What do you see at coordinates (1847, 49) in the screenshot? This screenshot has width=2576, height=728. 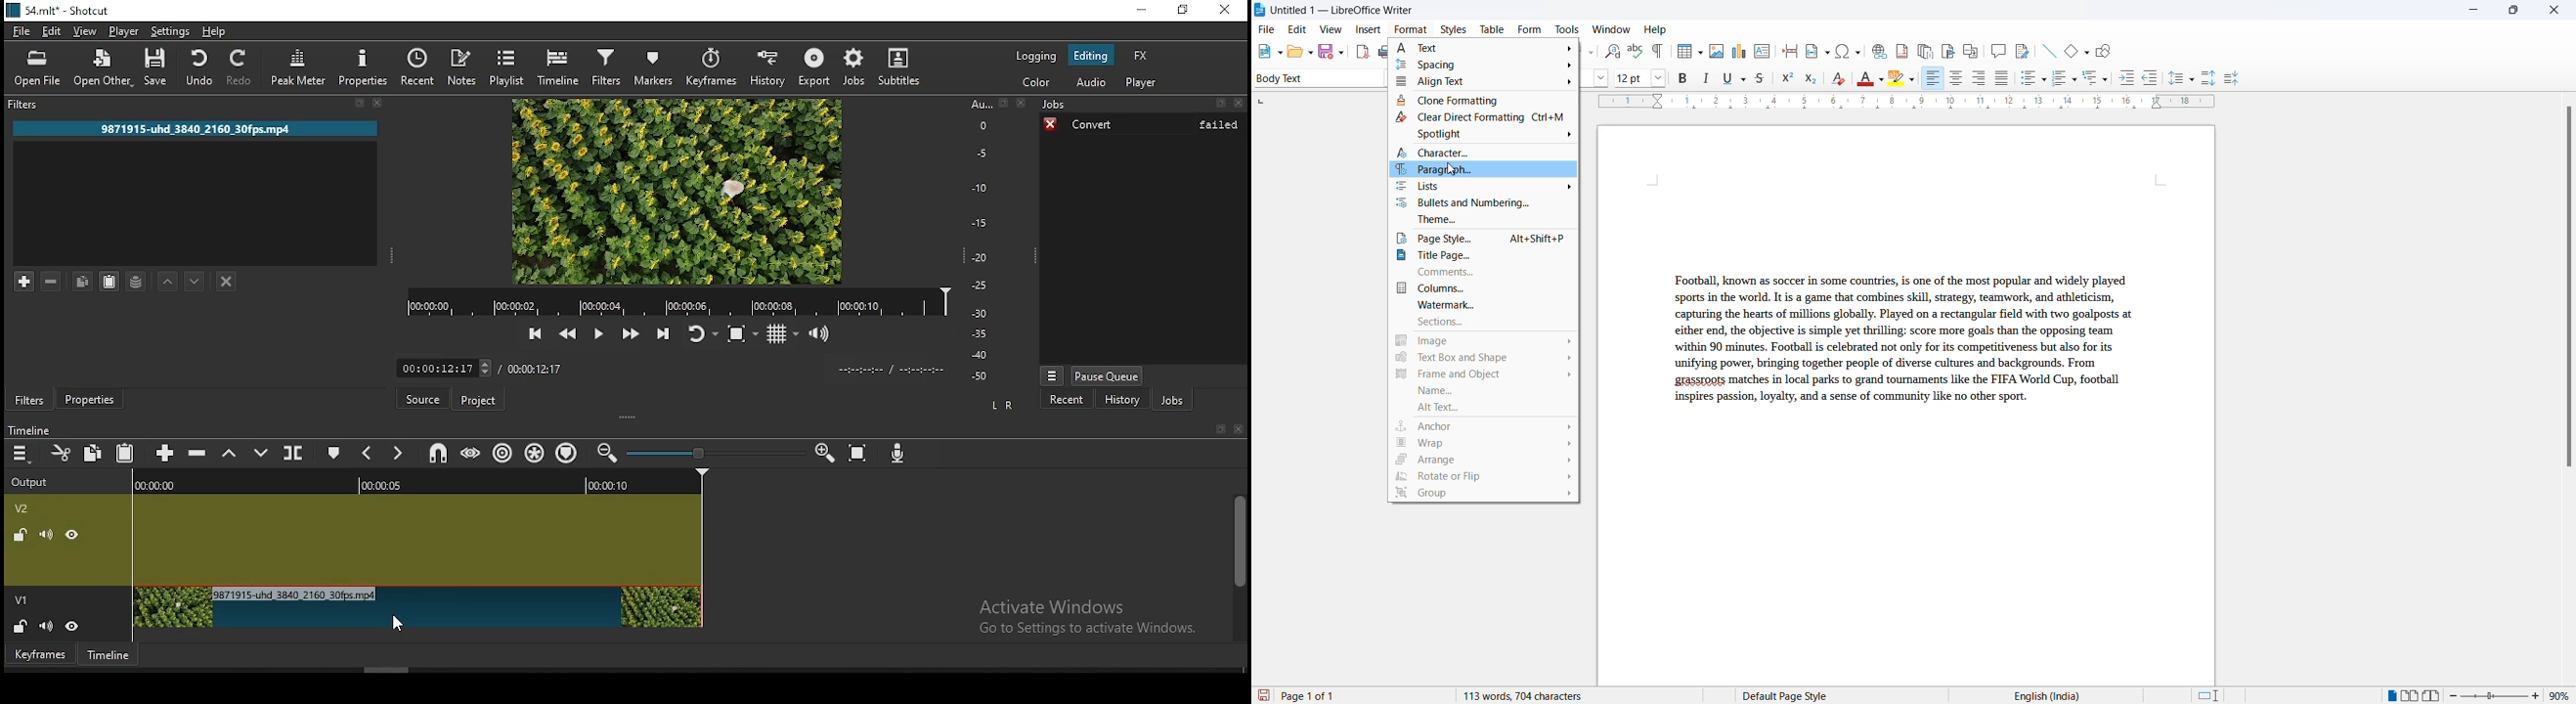 I see `insert special character` at bounding box center [1847, 49].